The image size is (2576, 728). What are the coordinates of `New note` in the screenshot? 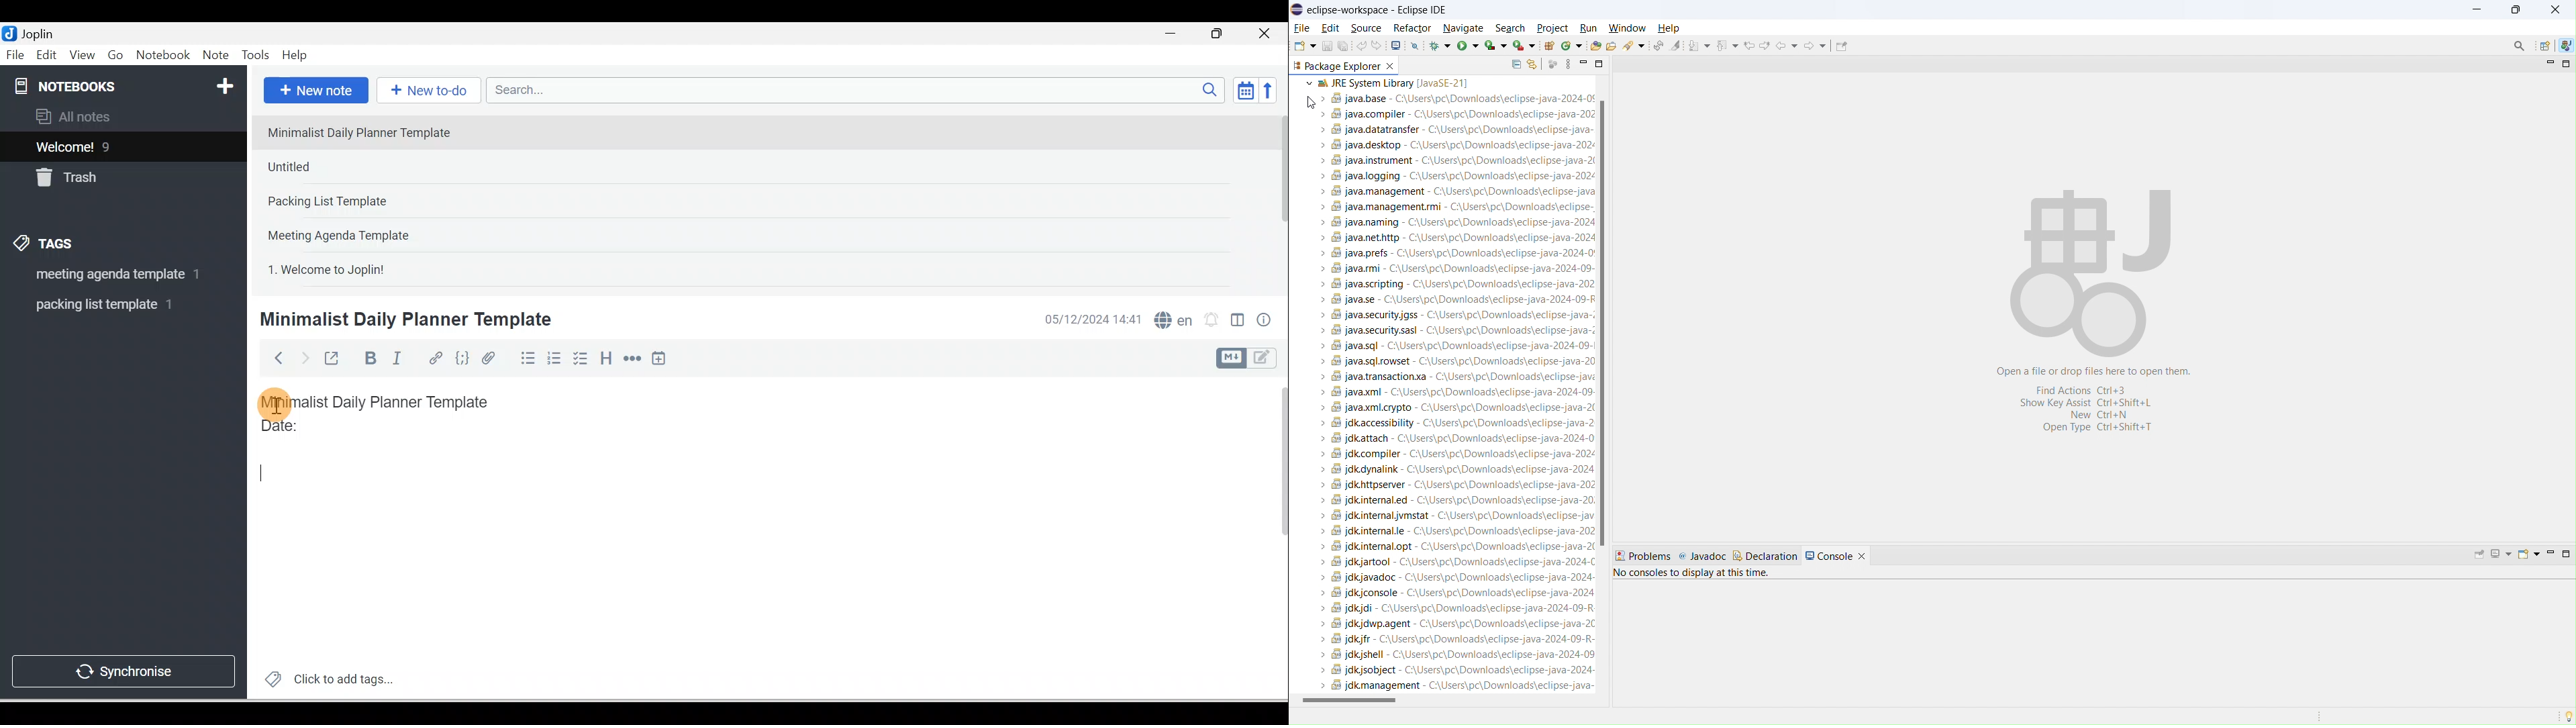 It's located at (313, 91).